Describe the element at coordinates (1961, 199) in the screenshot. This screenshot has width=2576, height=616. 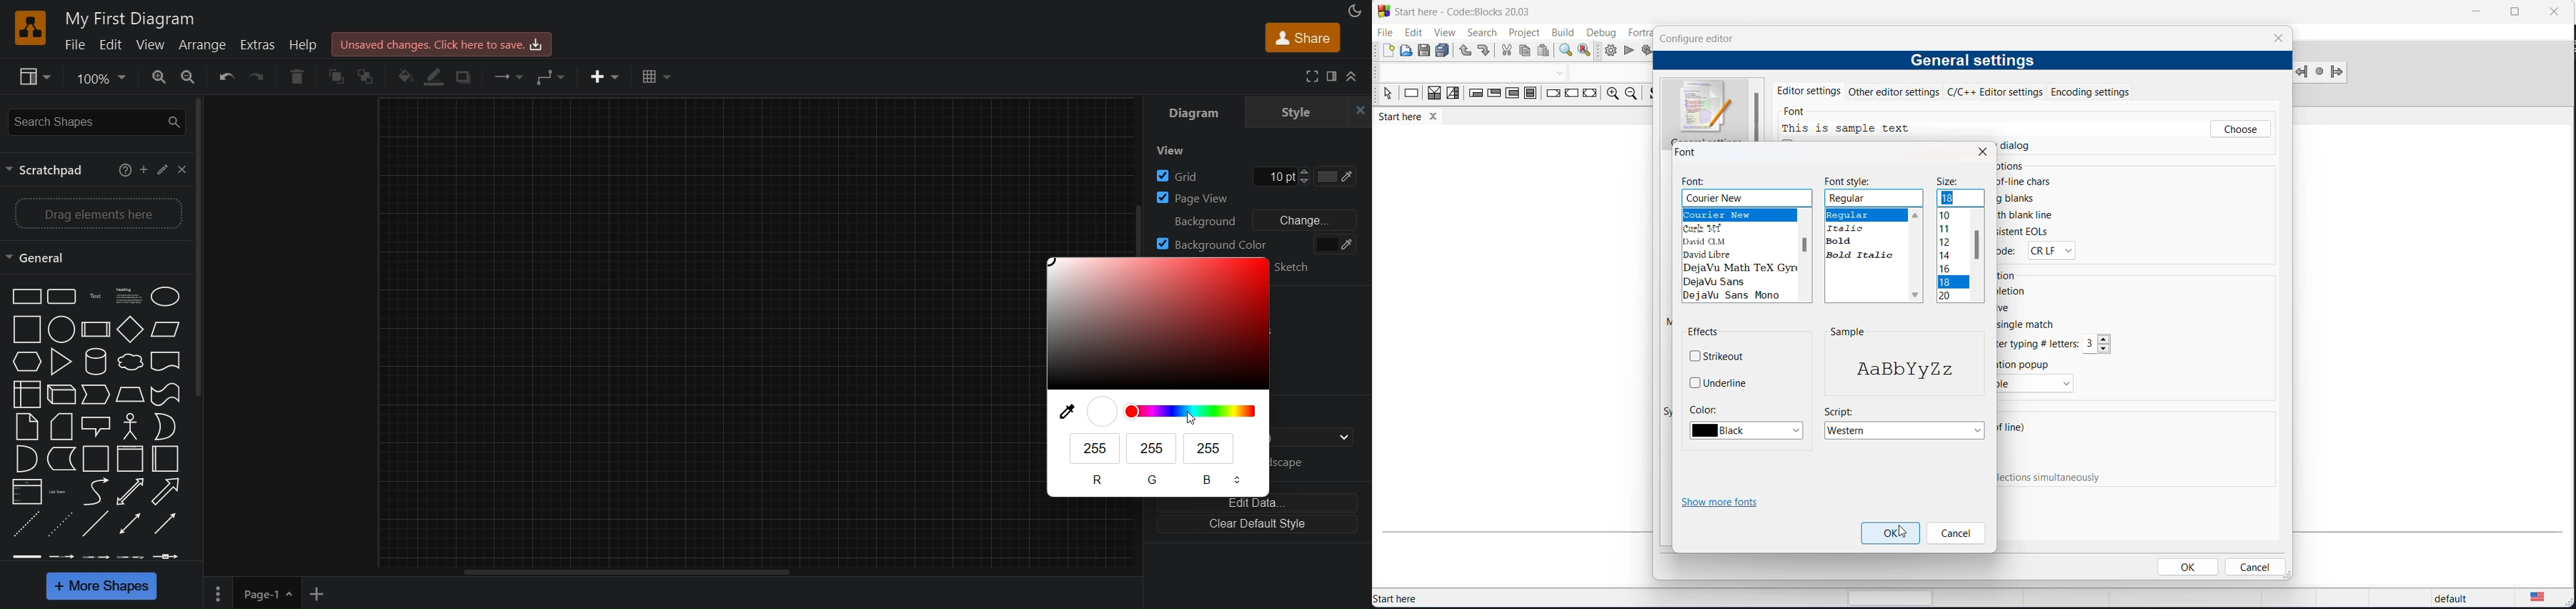
I see `current size` at that location.